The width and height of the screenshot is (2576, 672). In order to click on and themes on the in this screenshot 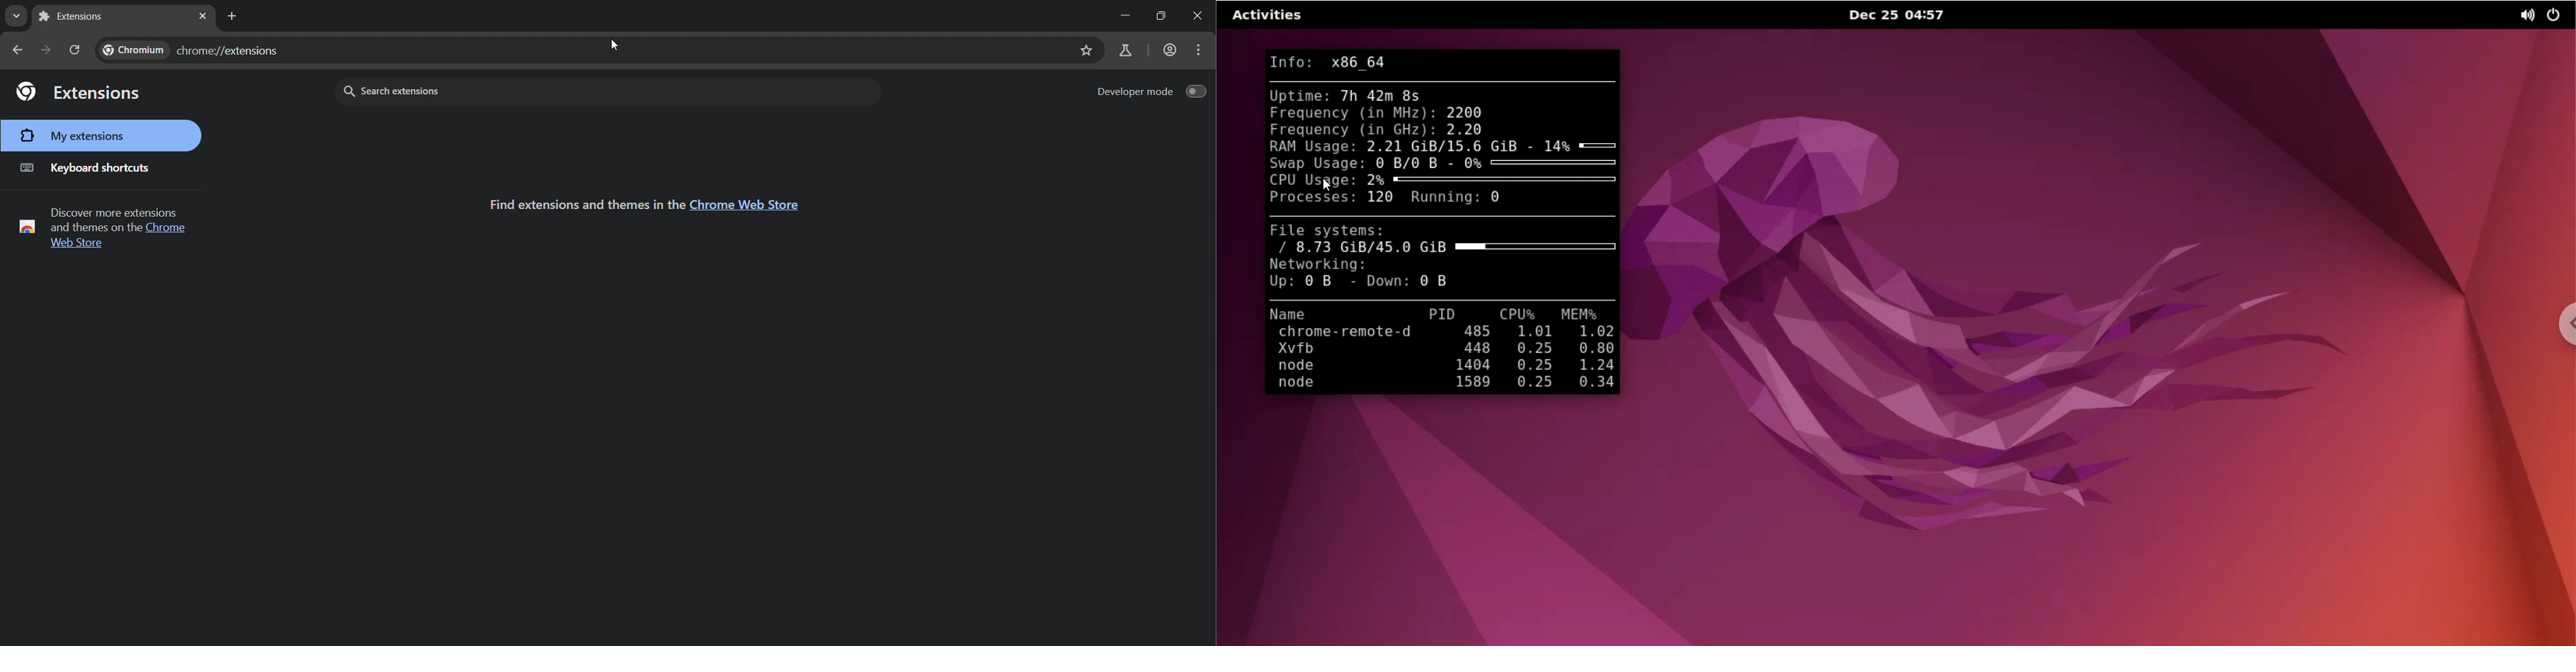, I will do `click(94, 228)`.